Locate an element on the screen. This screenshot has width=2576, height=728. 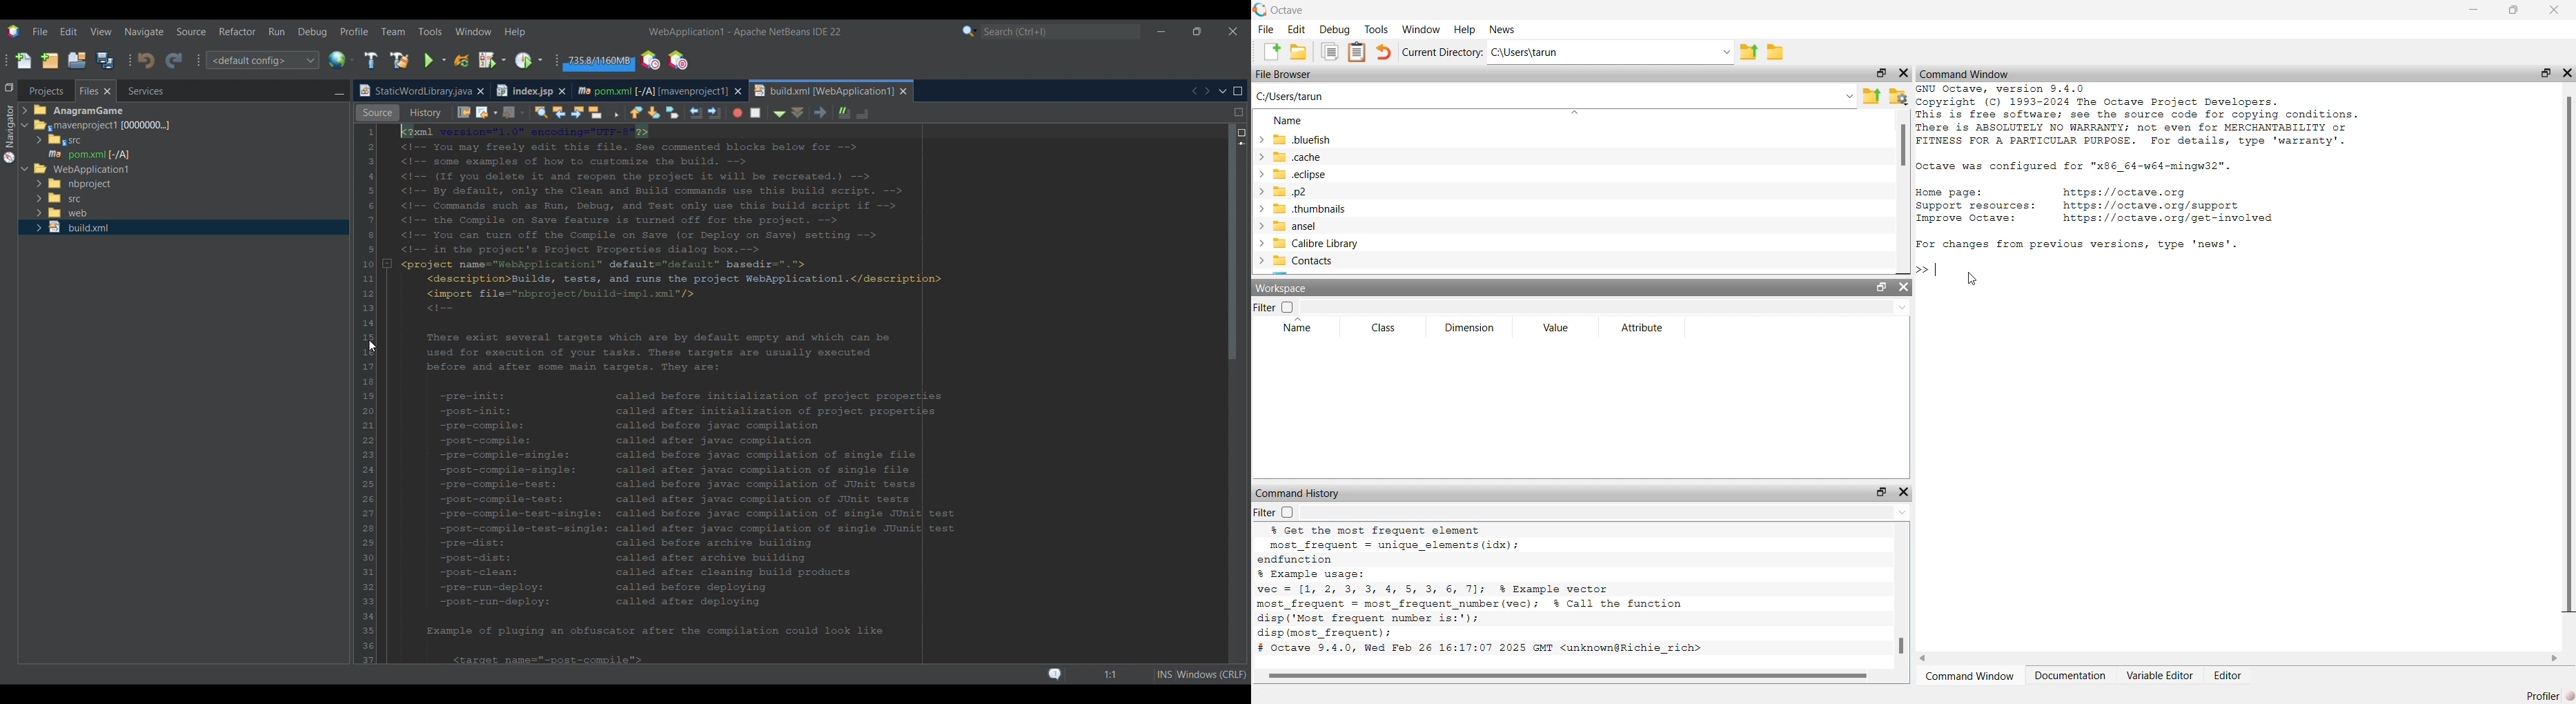
Help is located at coordinates (1464, 29).